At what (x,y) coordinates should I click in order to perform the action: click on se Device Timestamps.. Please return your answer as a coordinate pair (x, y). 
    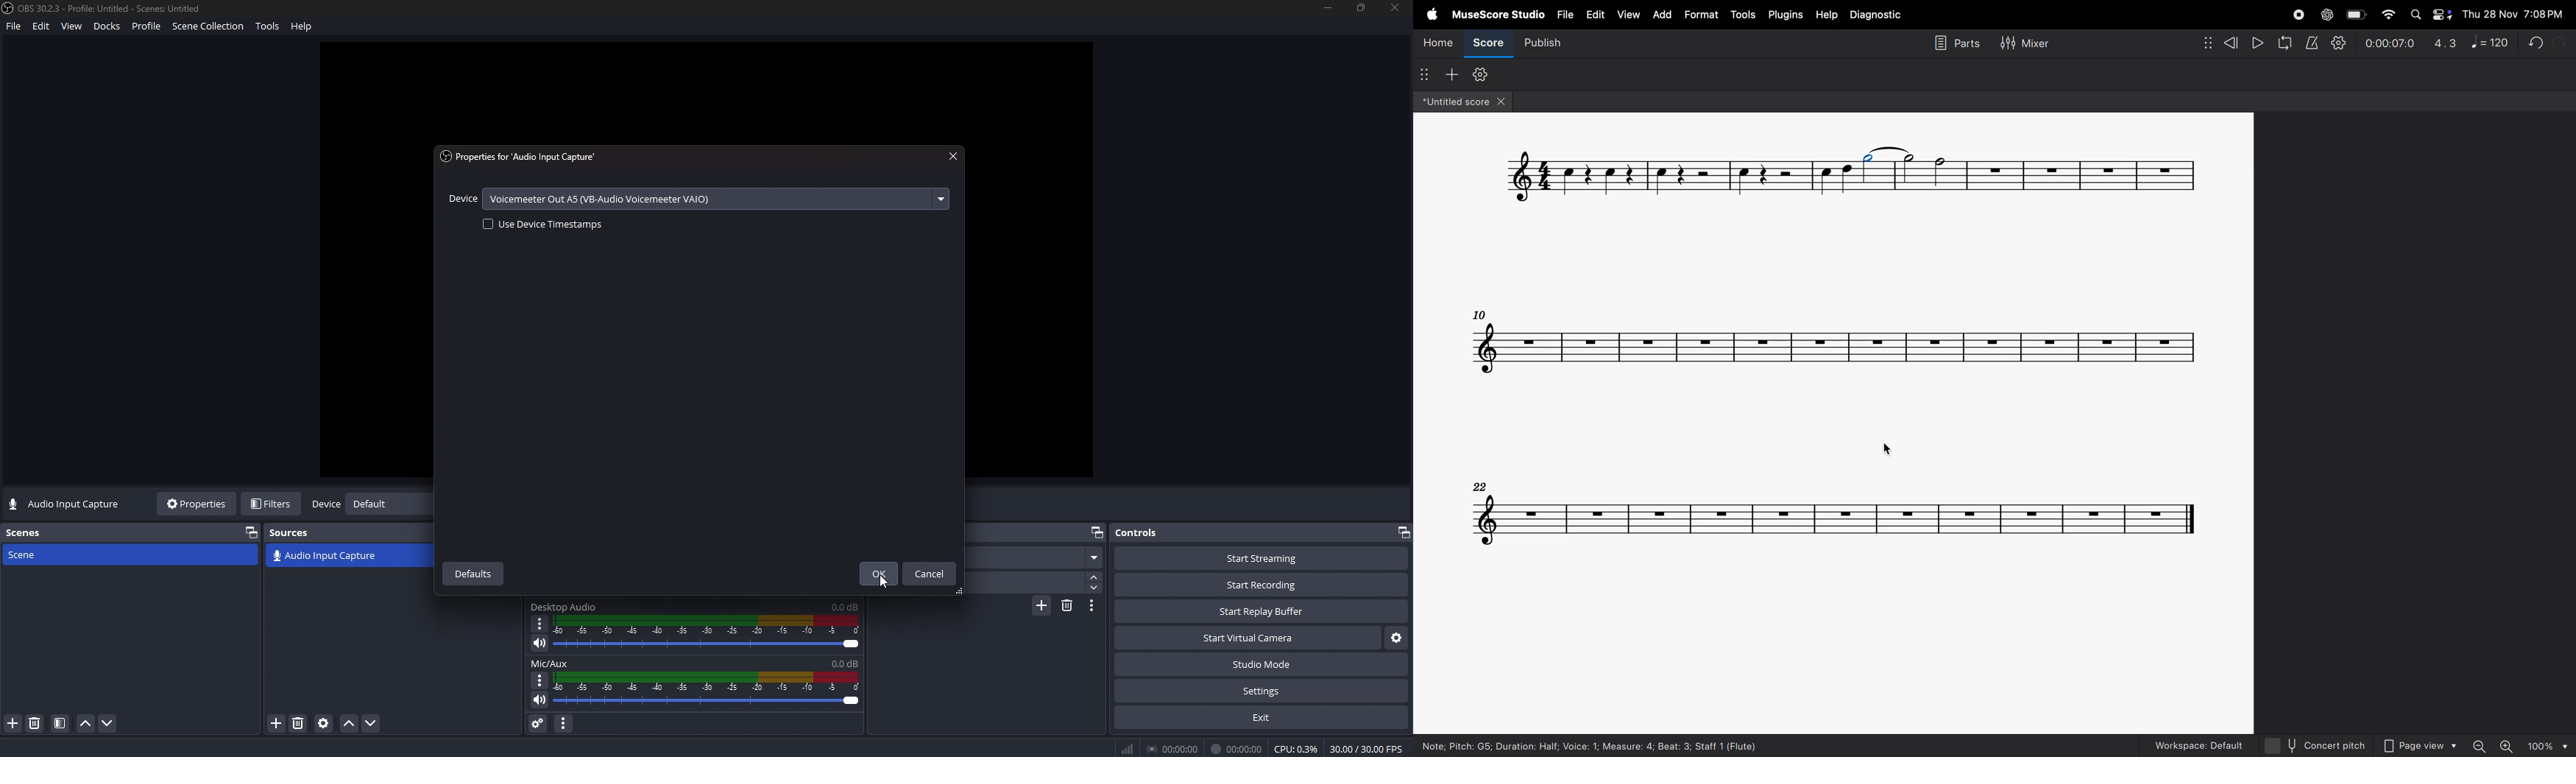
    Looking at the image, I should click on (542, 227).